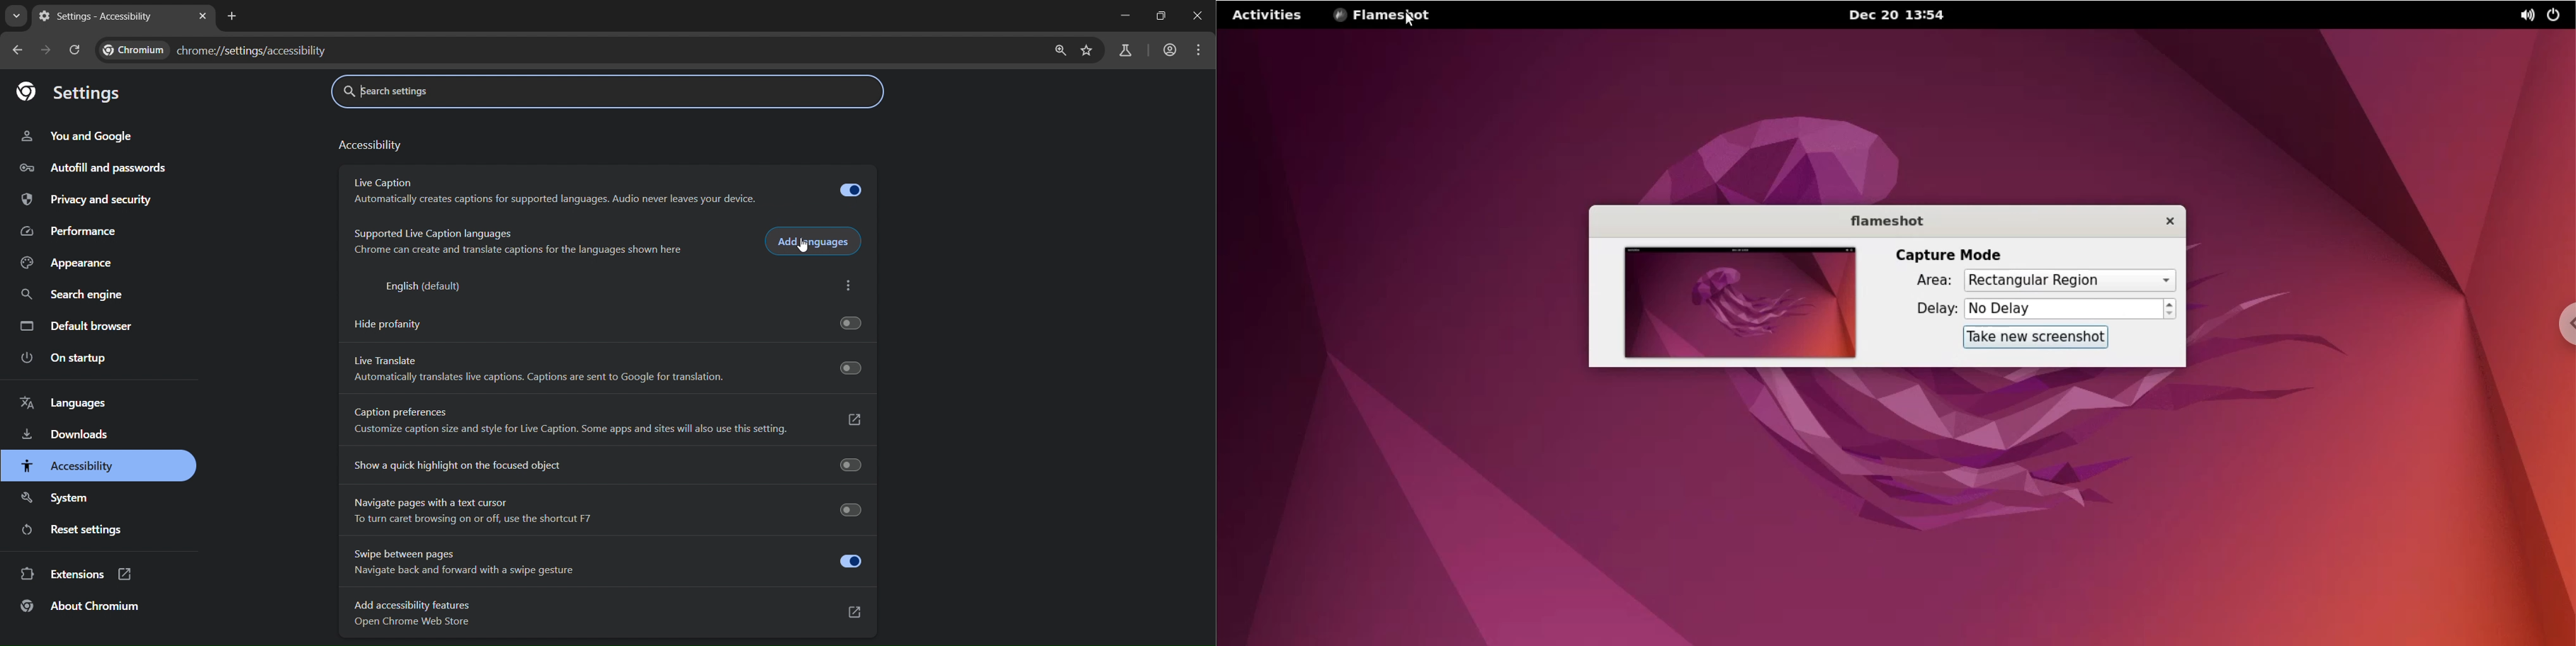 The image size is (2576, 672). Describe the element at coordinates (369, 147) in the screenshot. I see `accessibility` at that location.